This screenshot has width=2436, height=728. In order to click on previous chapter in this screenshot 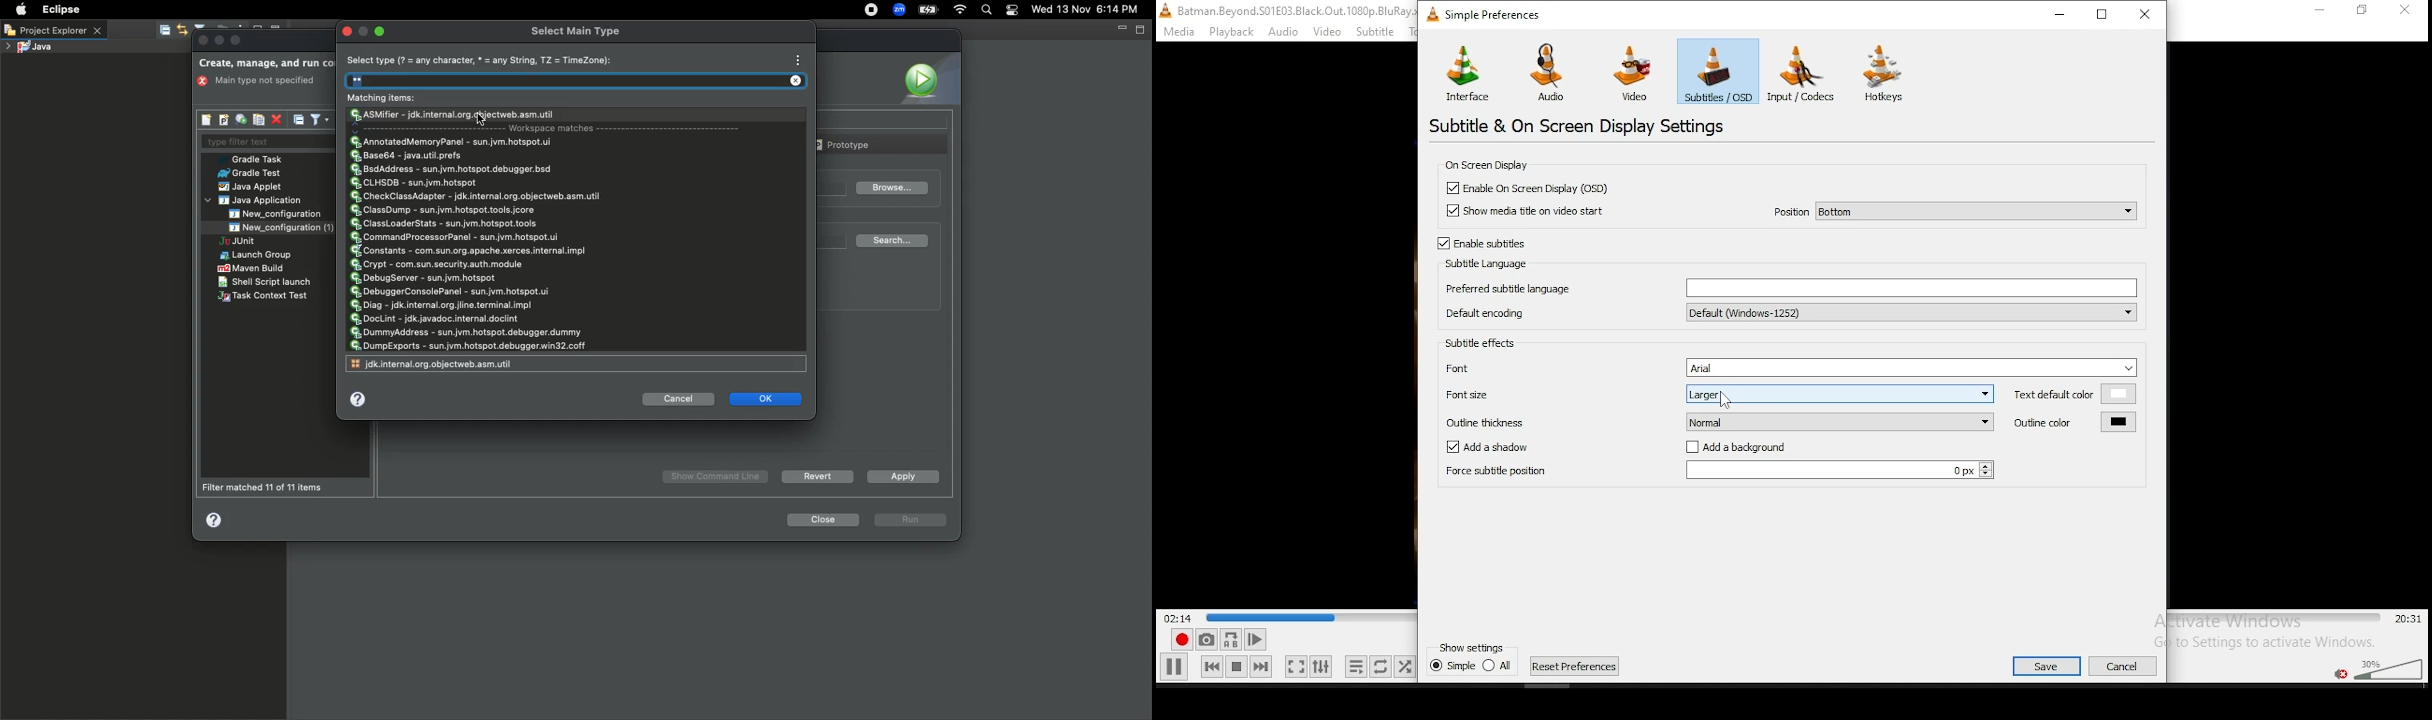, I will do `click(1472, 670)`.